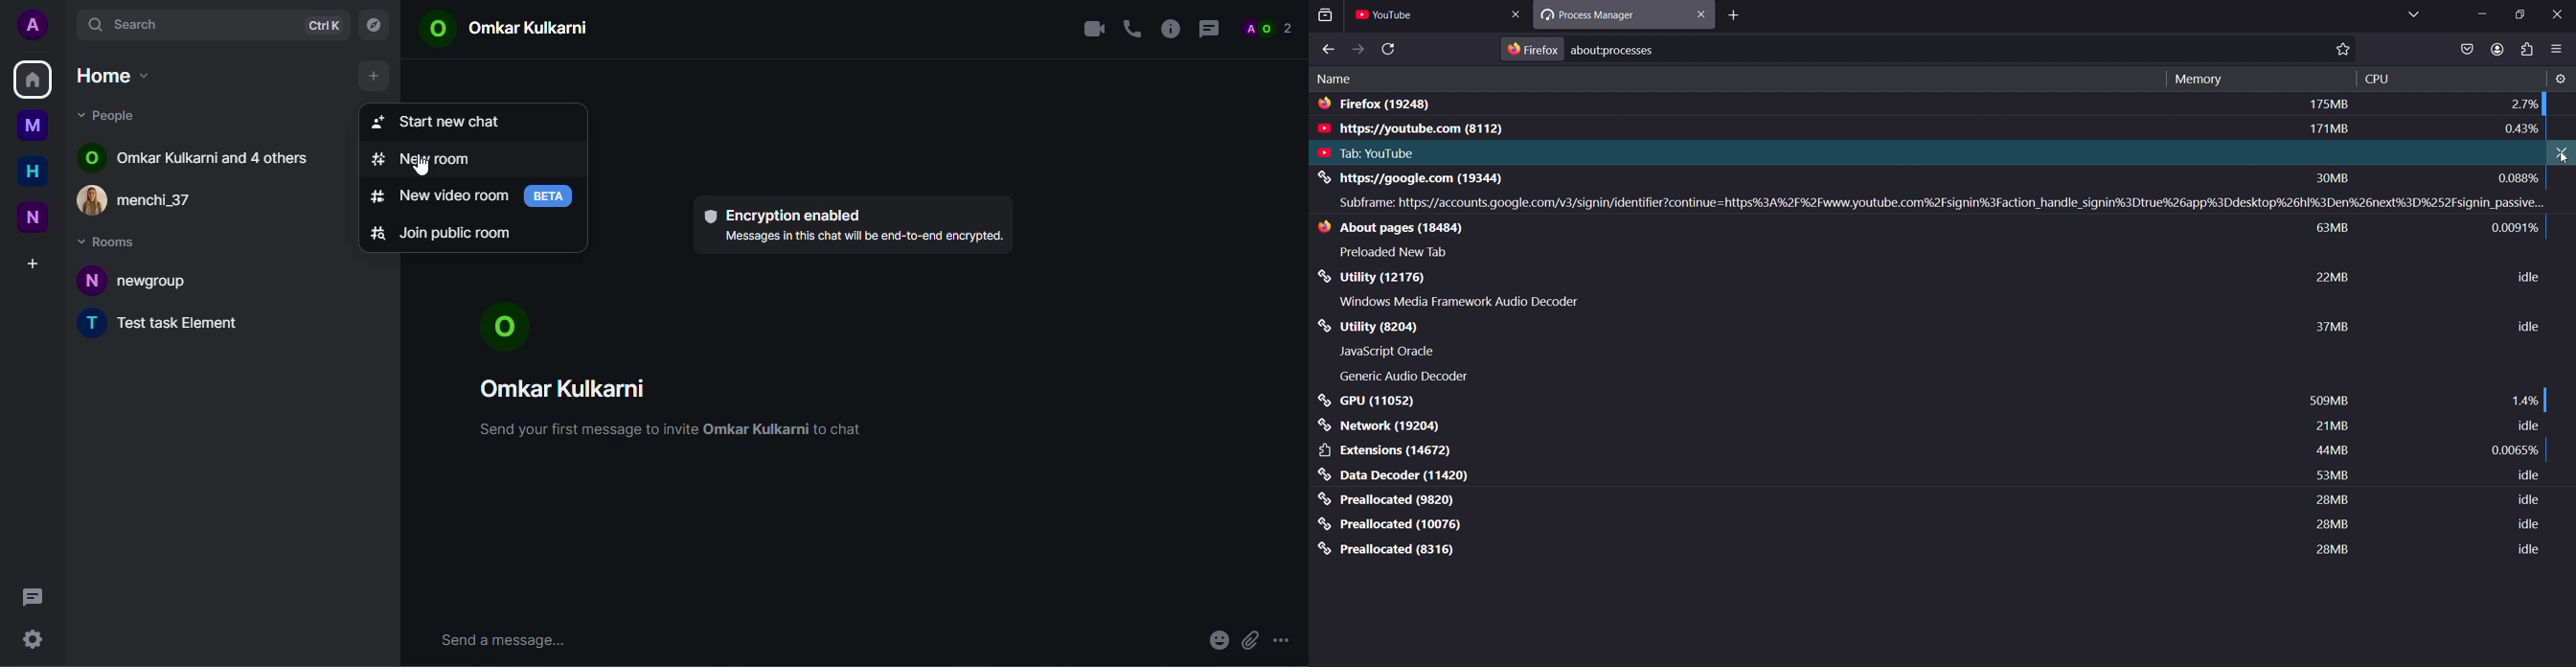 This screenshot has width=2576, height=672. What do you see at coordinates (2523, 526) in the screenshot?
I see `idle` at bounding box center [2523, 526].